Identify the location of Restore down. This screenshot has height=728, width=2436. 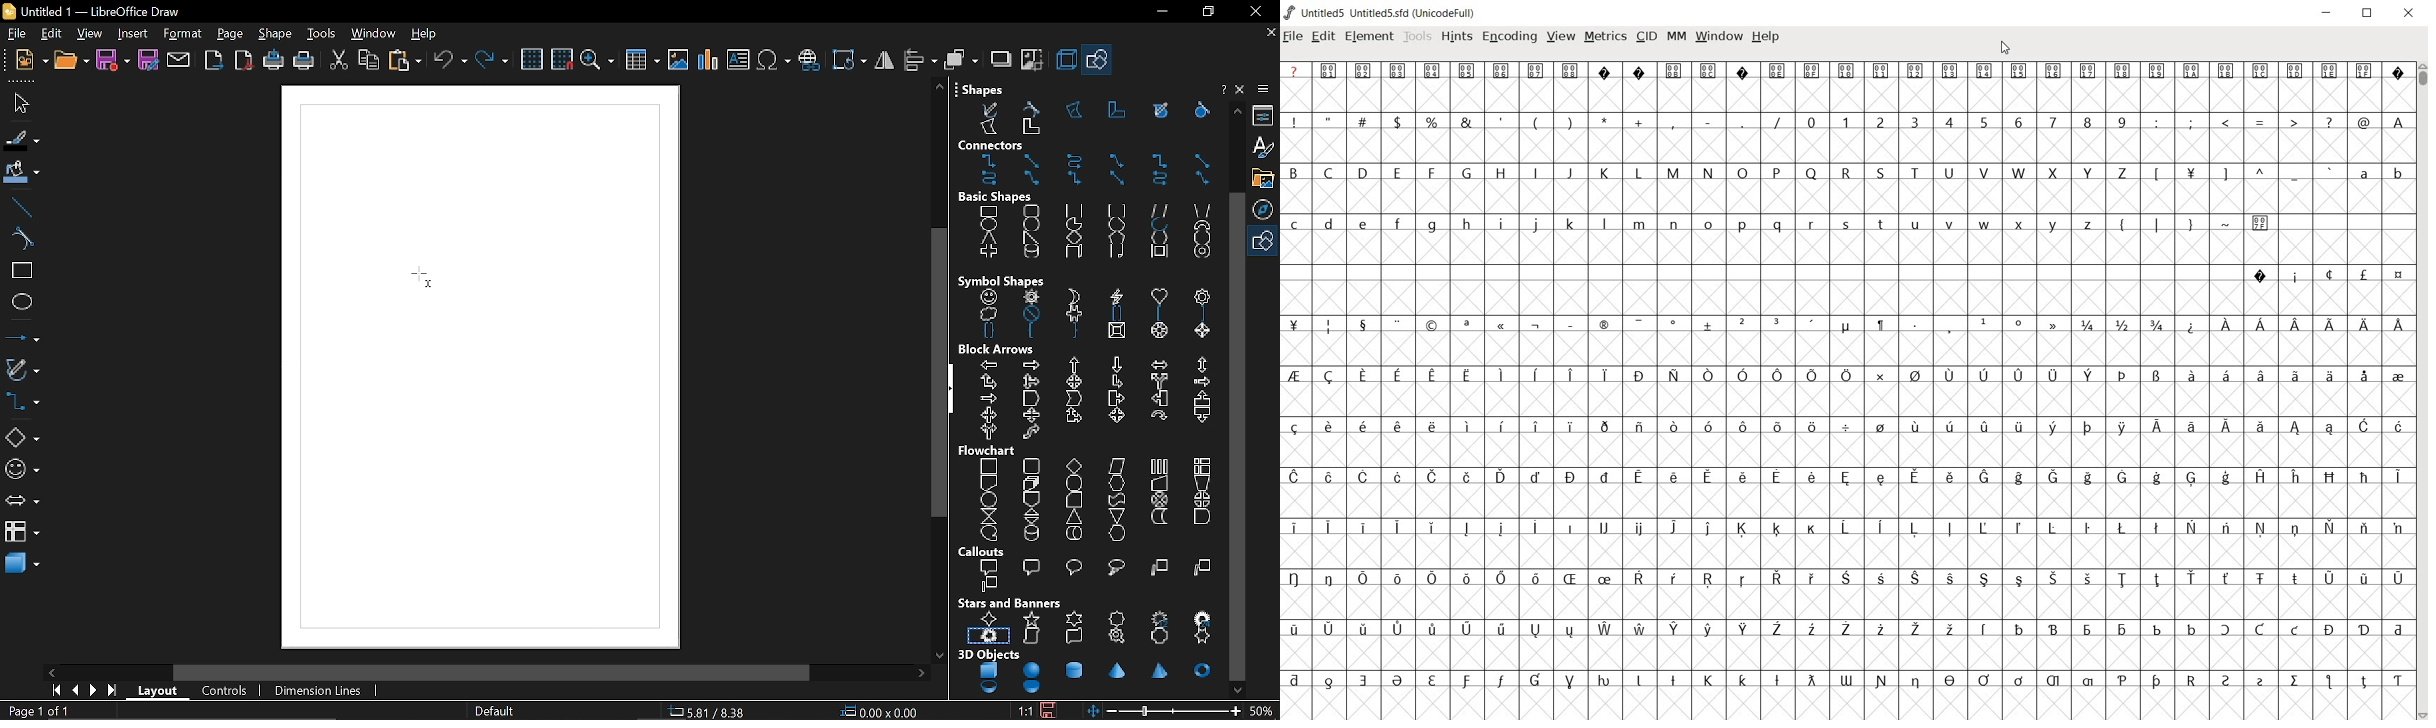
(1206, 13).